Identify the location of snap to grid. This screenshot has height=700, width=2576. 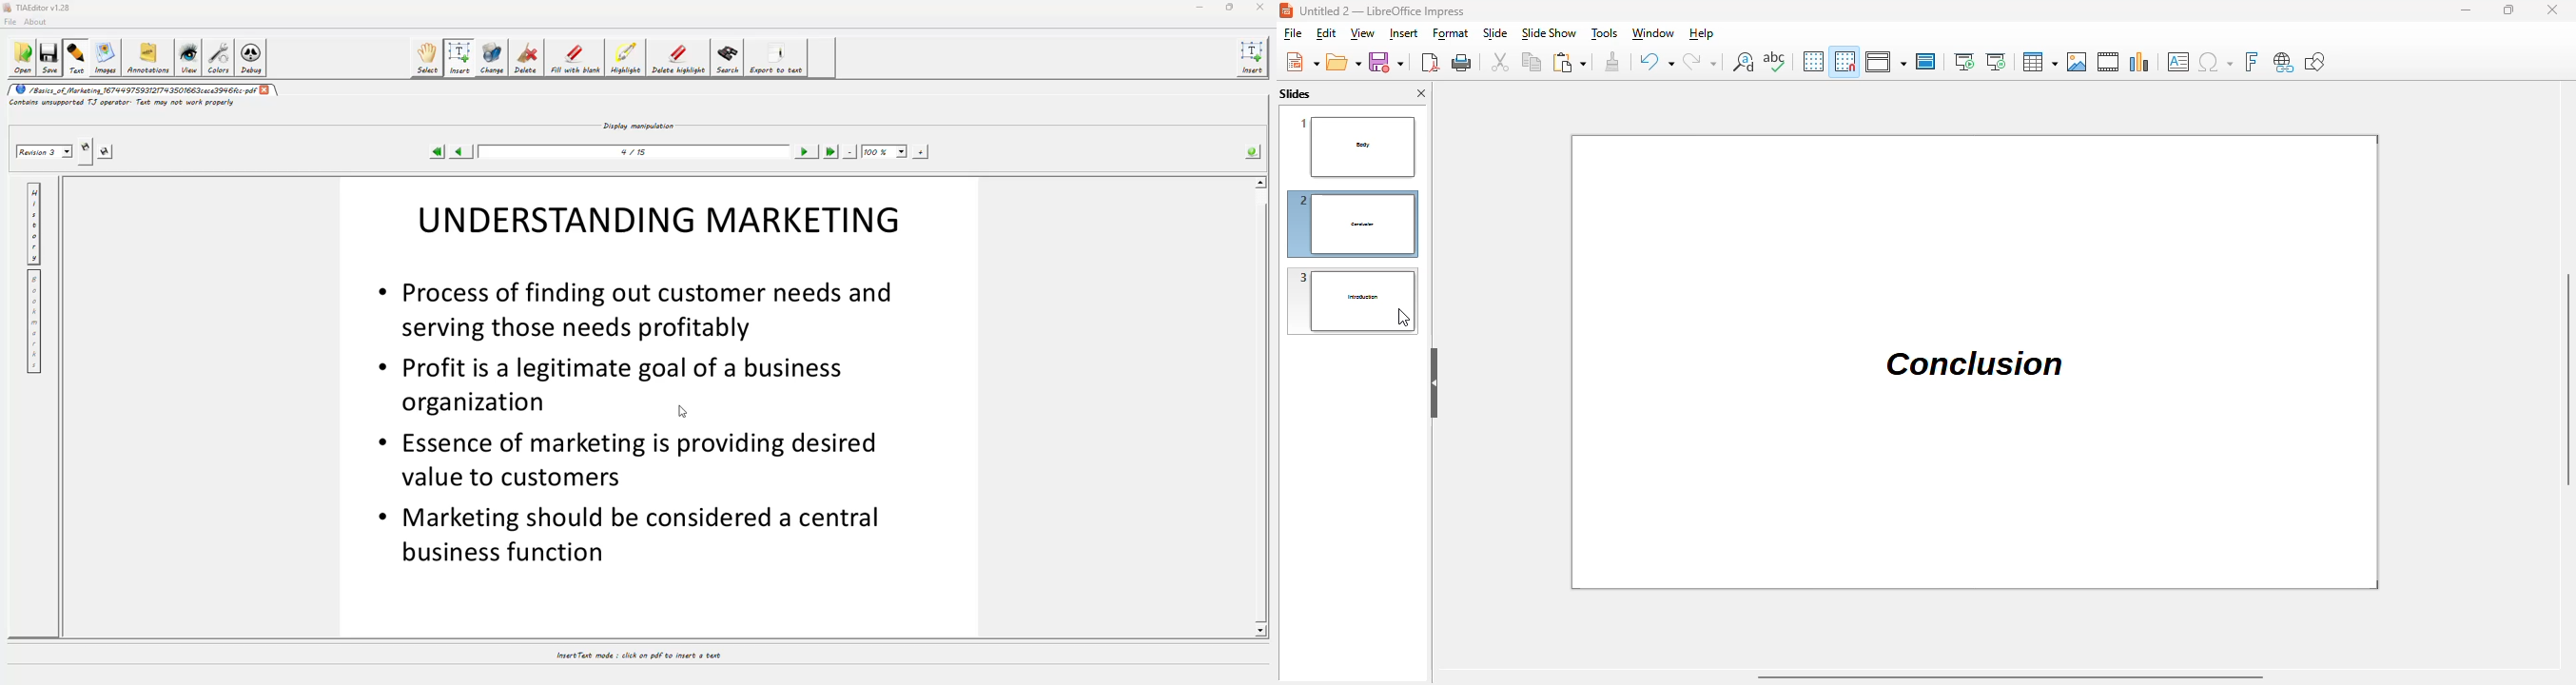
(1845, 61).